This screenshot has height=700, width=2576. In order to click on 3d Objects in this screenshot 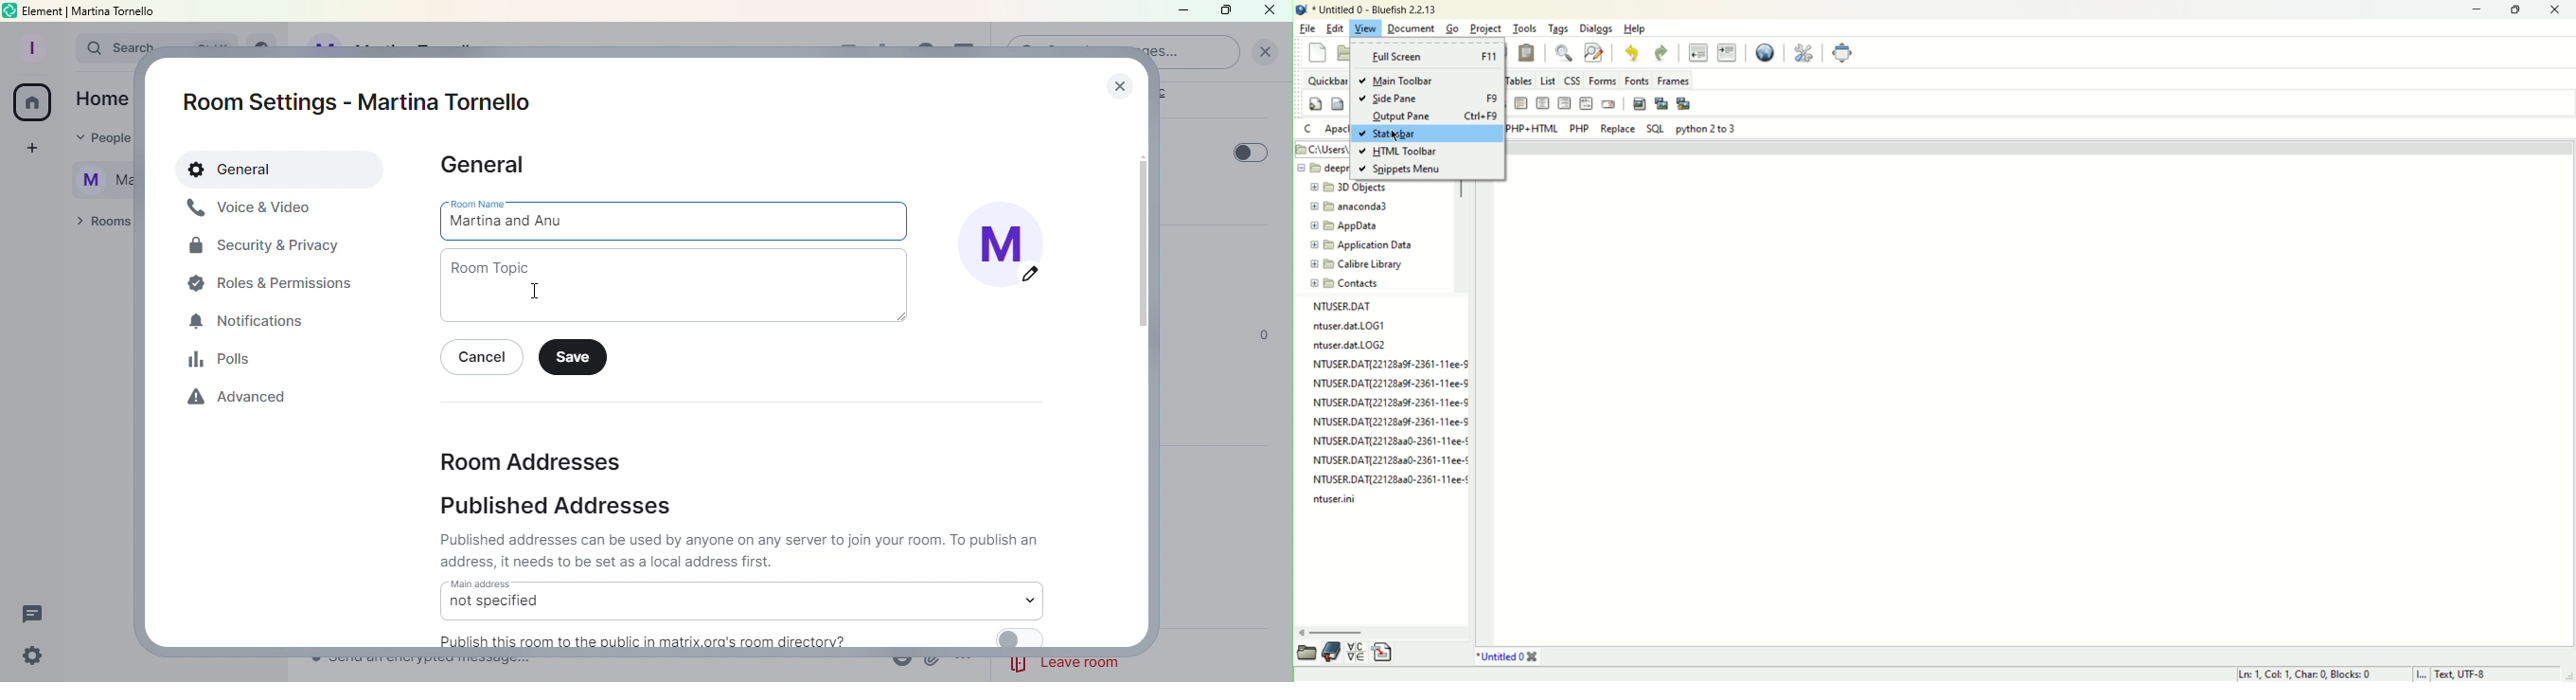, I will do `click(1353, 187)`.